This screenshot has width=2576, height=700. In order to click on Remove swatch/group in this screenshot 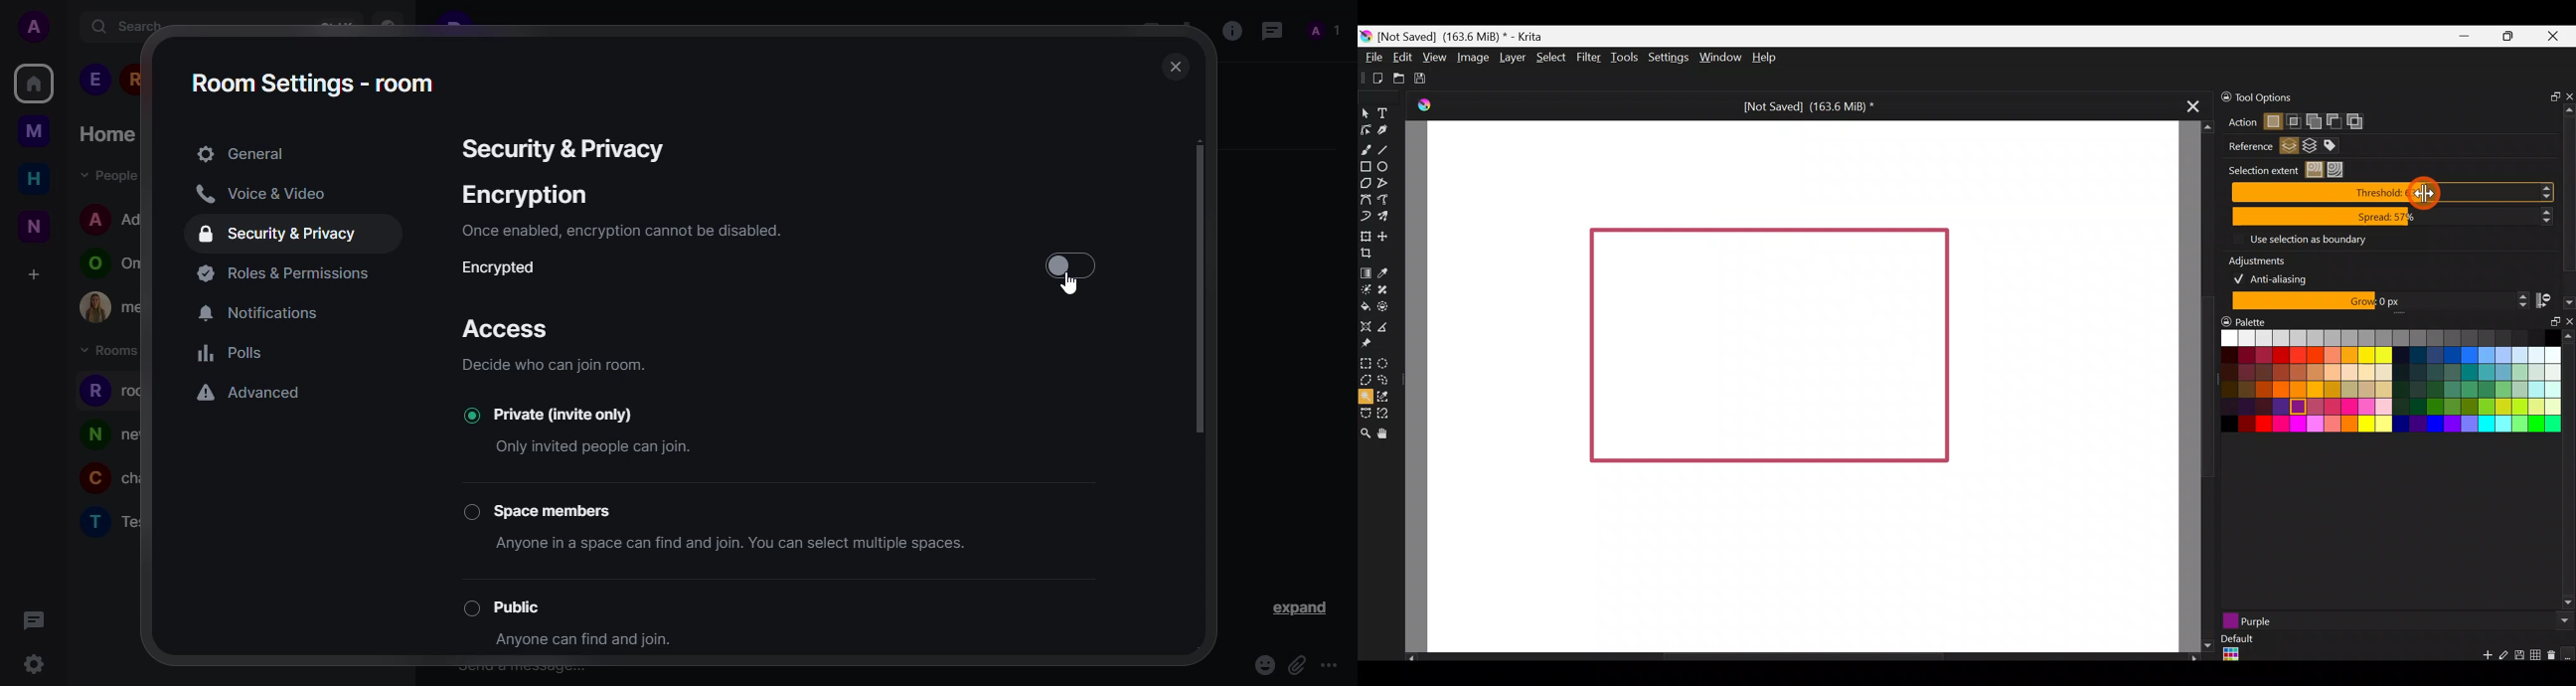, I will do `click(2554, 659)`.